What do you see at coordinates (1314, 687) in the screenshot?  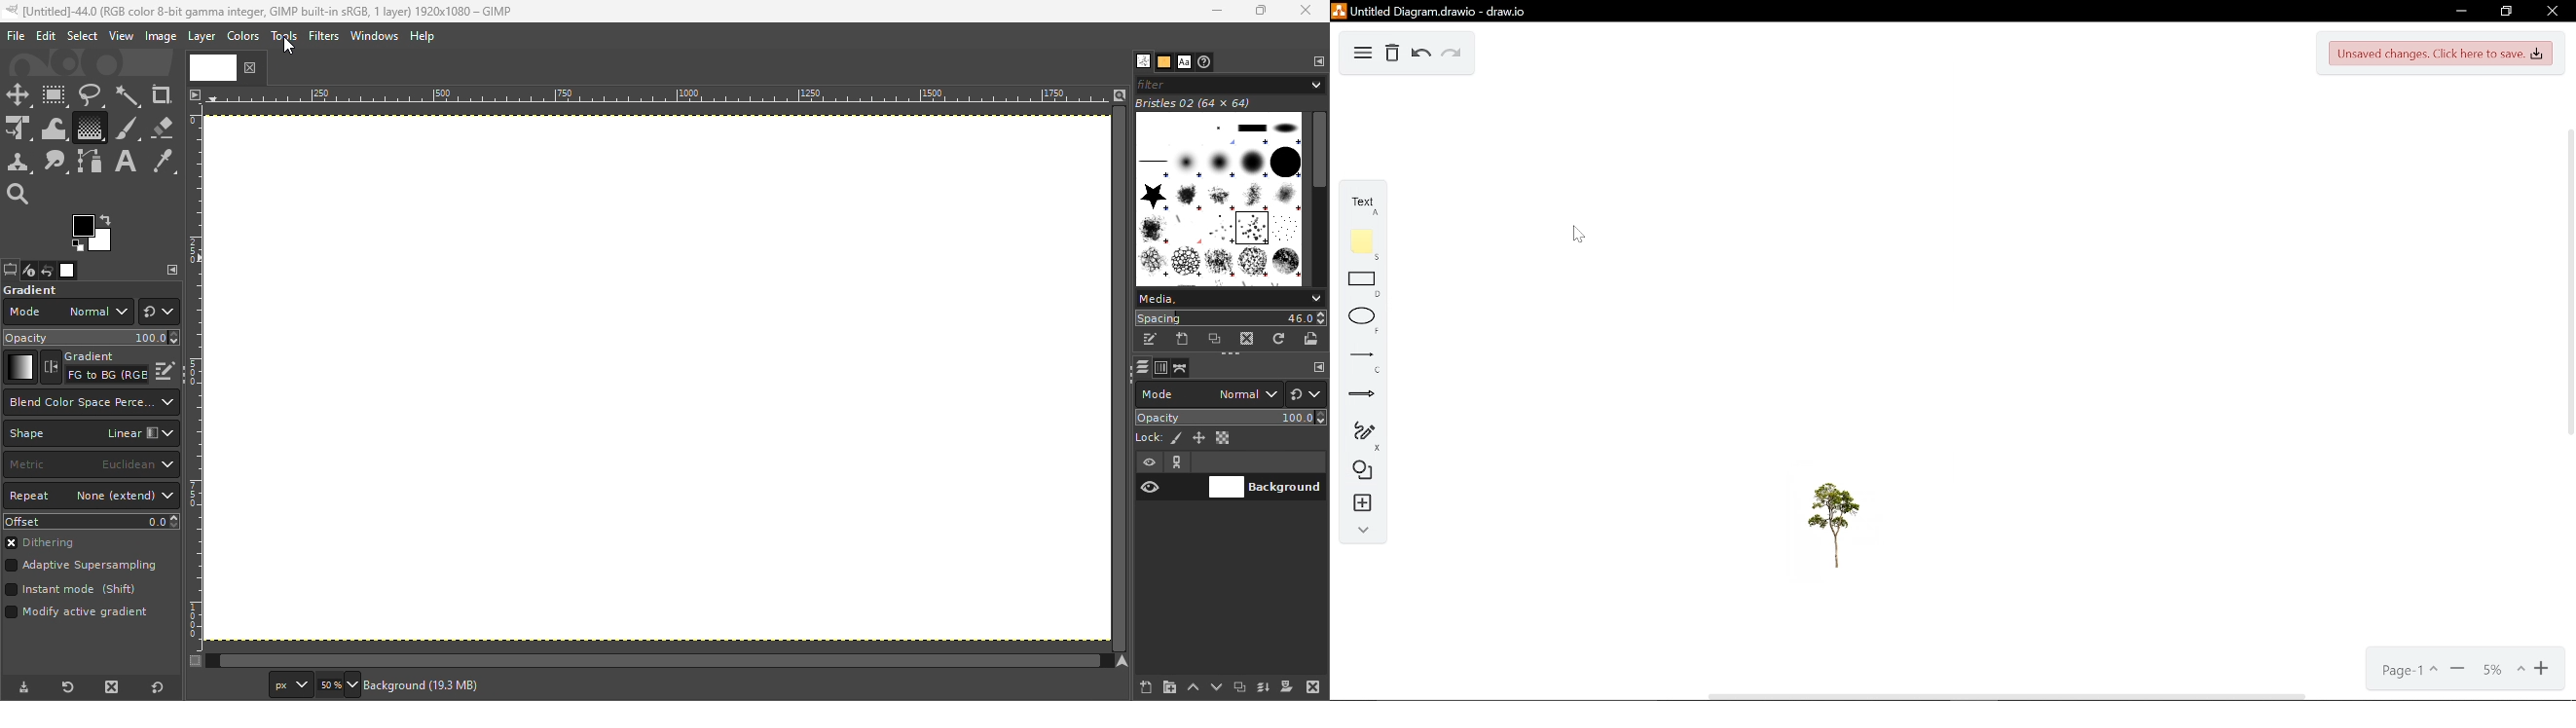 I see `Delete this layer` at bounding box center [1314, 687].